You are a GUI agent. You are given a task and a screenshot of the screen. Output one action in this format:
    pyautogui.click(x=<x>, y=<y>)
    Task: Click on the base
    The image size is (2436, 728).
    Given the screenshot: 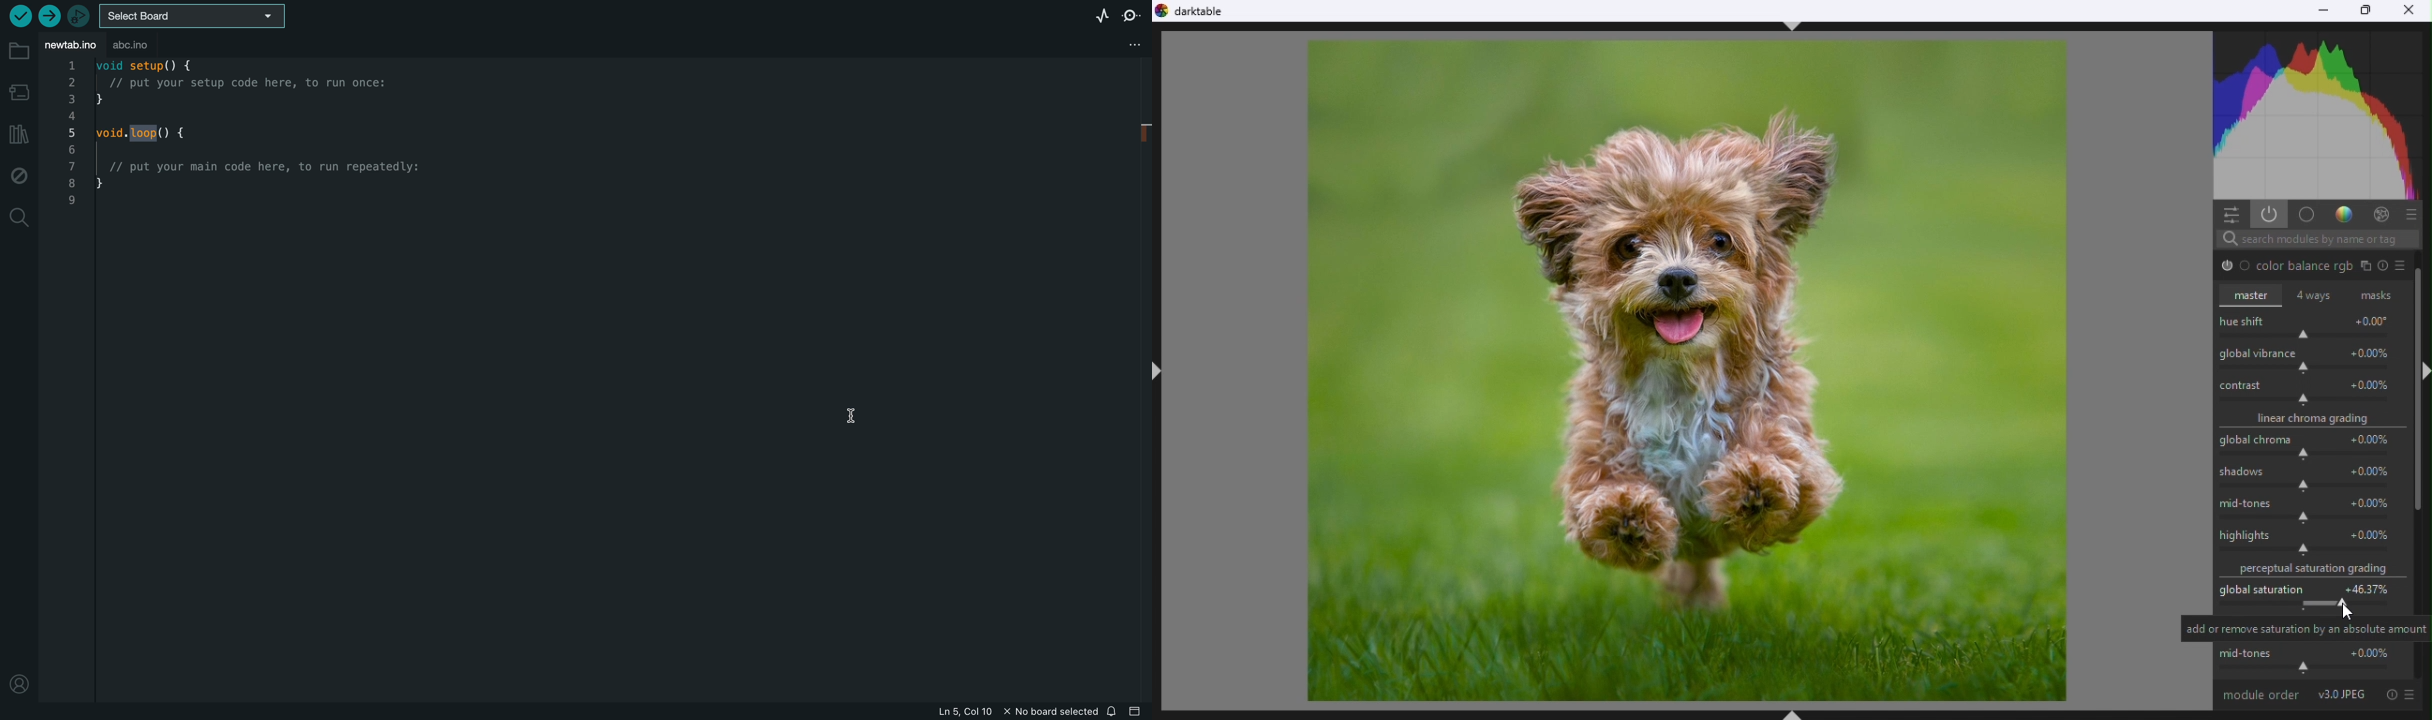 What is the action you would take?
    pyautogui.click(x=2307, y=215)
    